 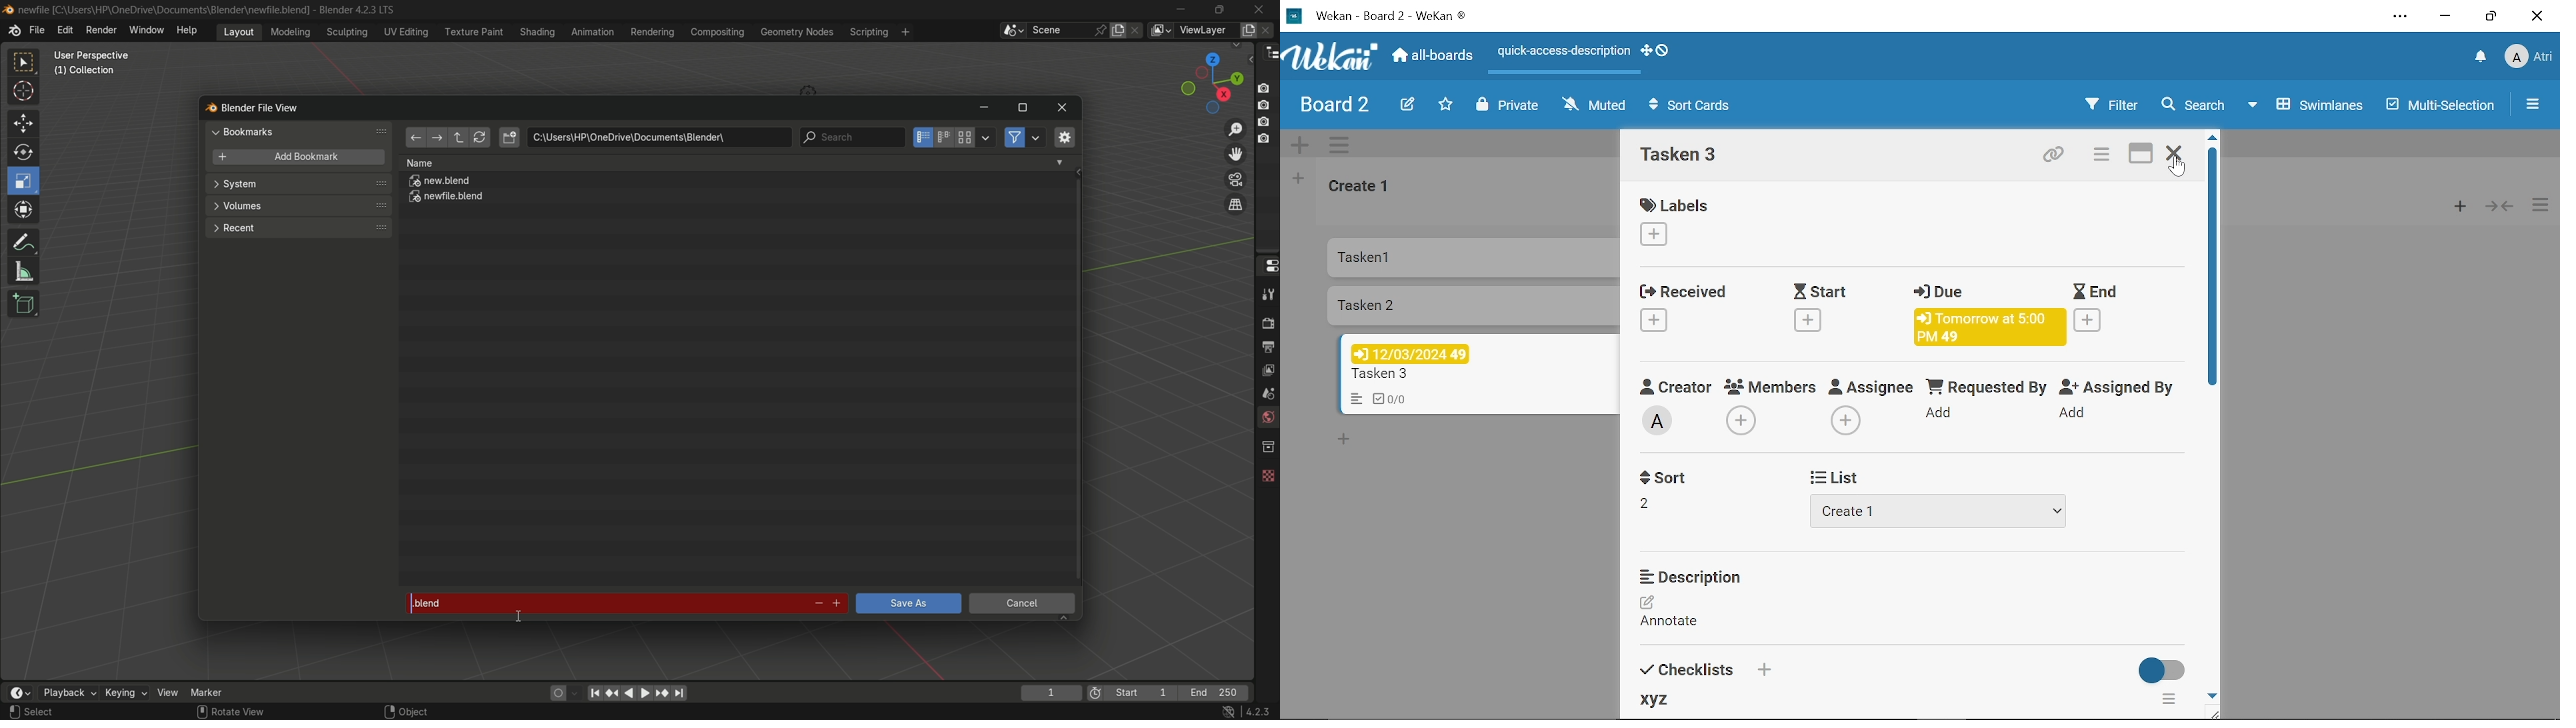 I want to click on Private, so click(x=1505, y=104).